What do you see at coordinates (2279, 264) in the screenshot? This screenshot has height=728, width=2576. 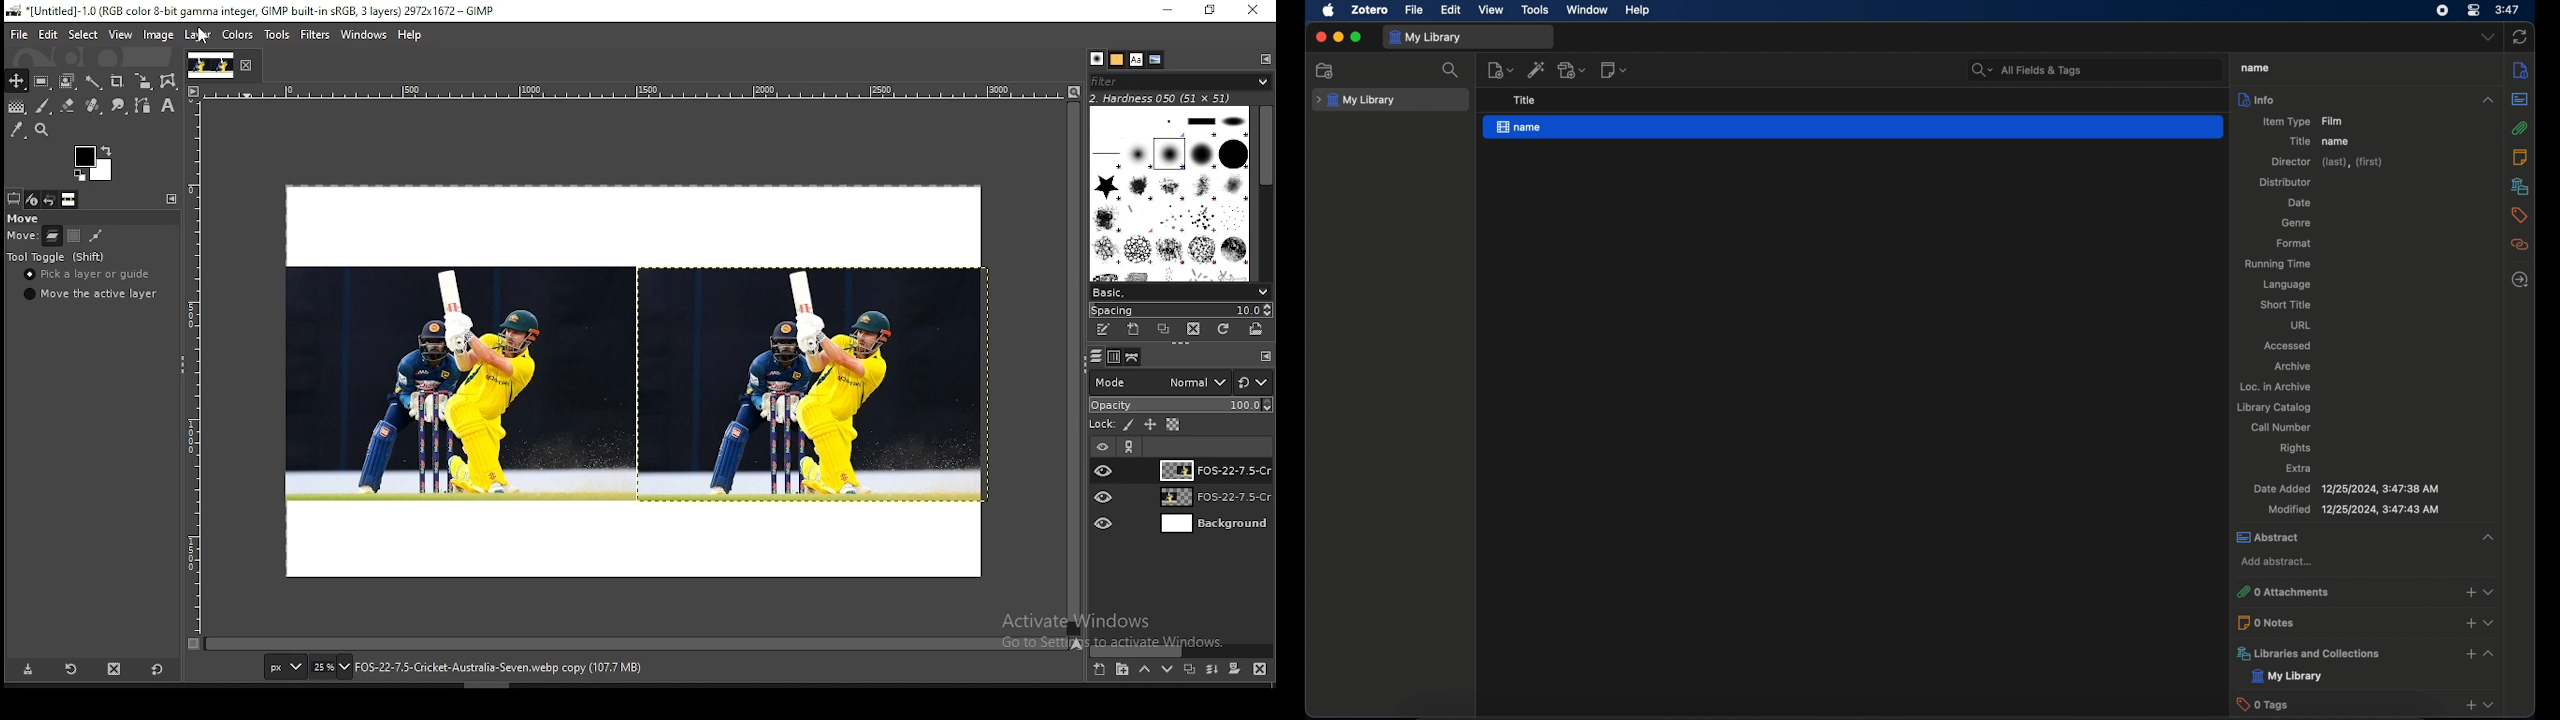 I see `running time` at bounding box center [2279, 264].